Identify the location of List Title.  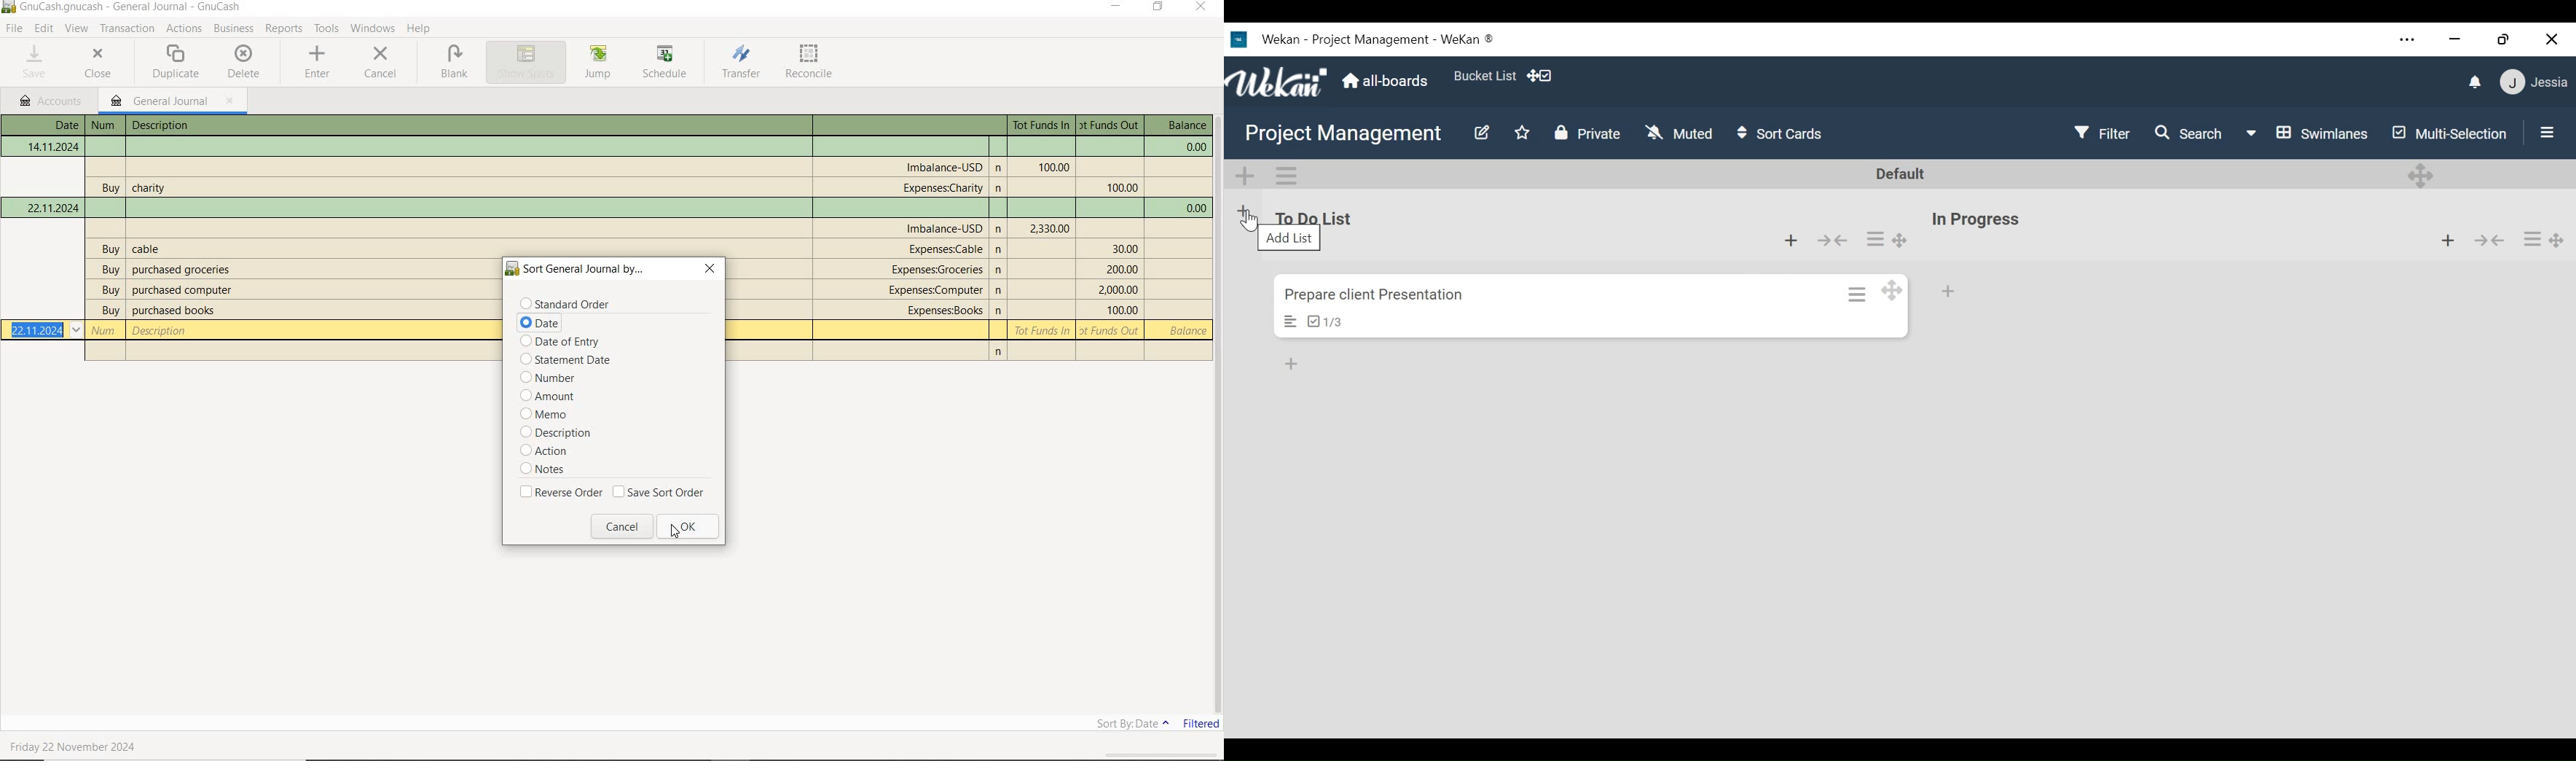
(1975, 220).